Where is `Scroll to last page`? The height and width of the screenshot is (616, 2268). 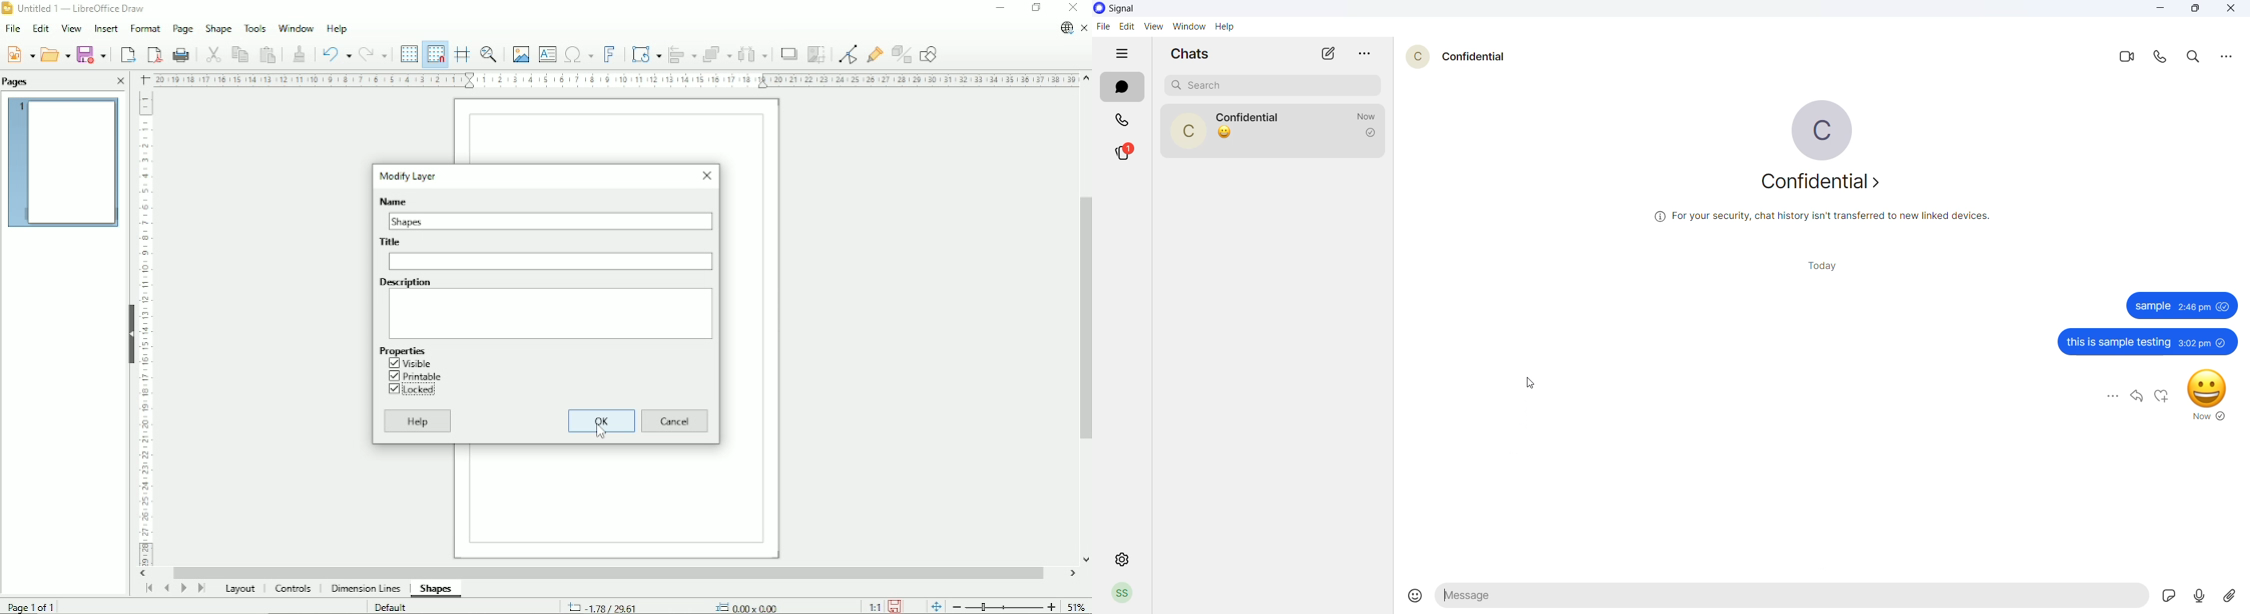
Scroll to last page is located at coordinates (201, 589).